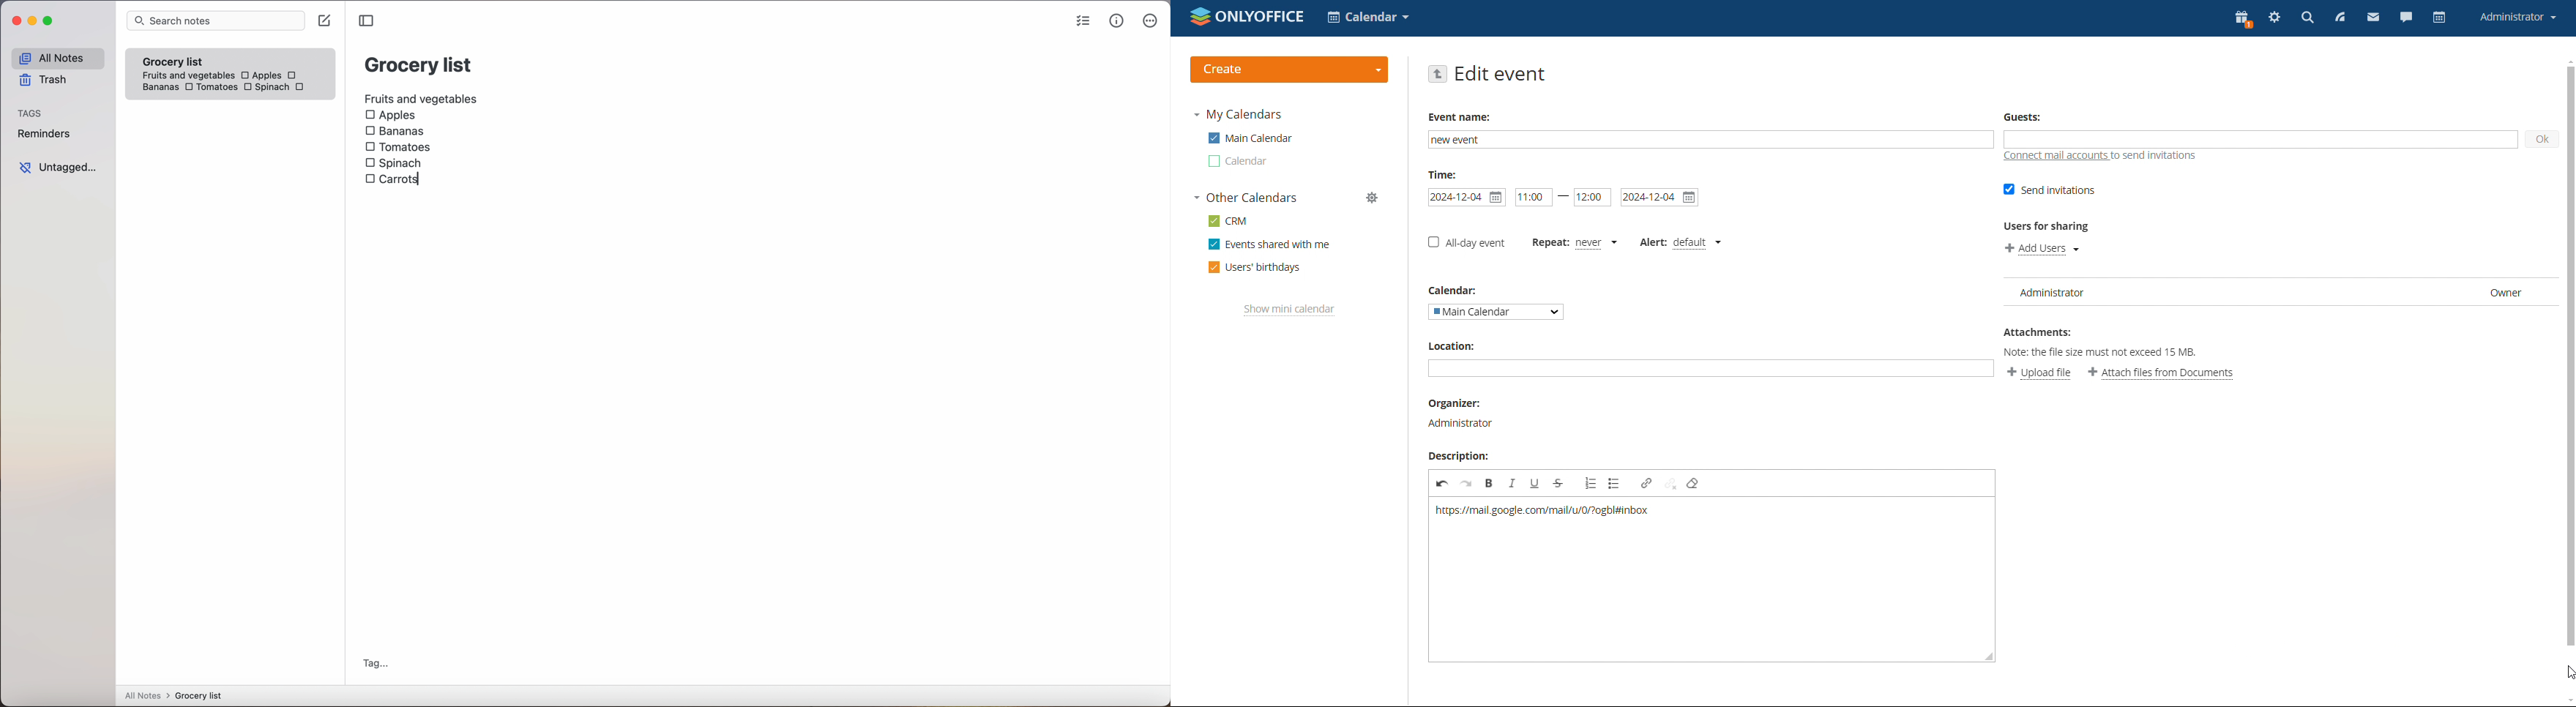  I want to click on bananas, so click(159, 87).